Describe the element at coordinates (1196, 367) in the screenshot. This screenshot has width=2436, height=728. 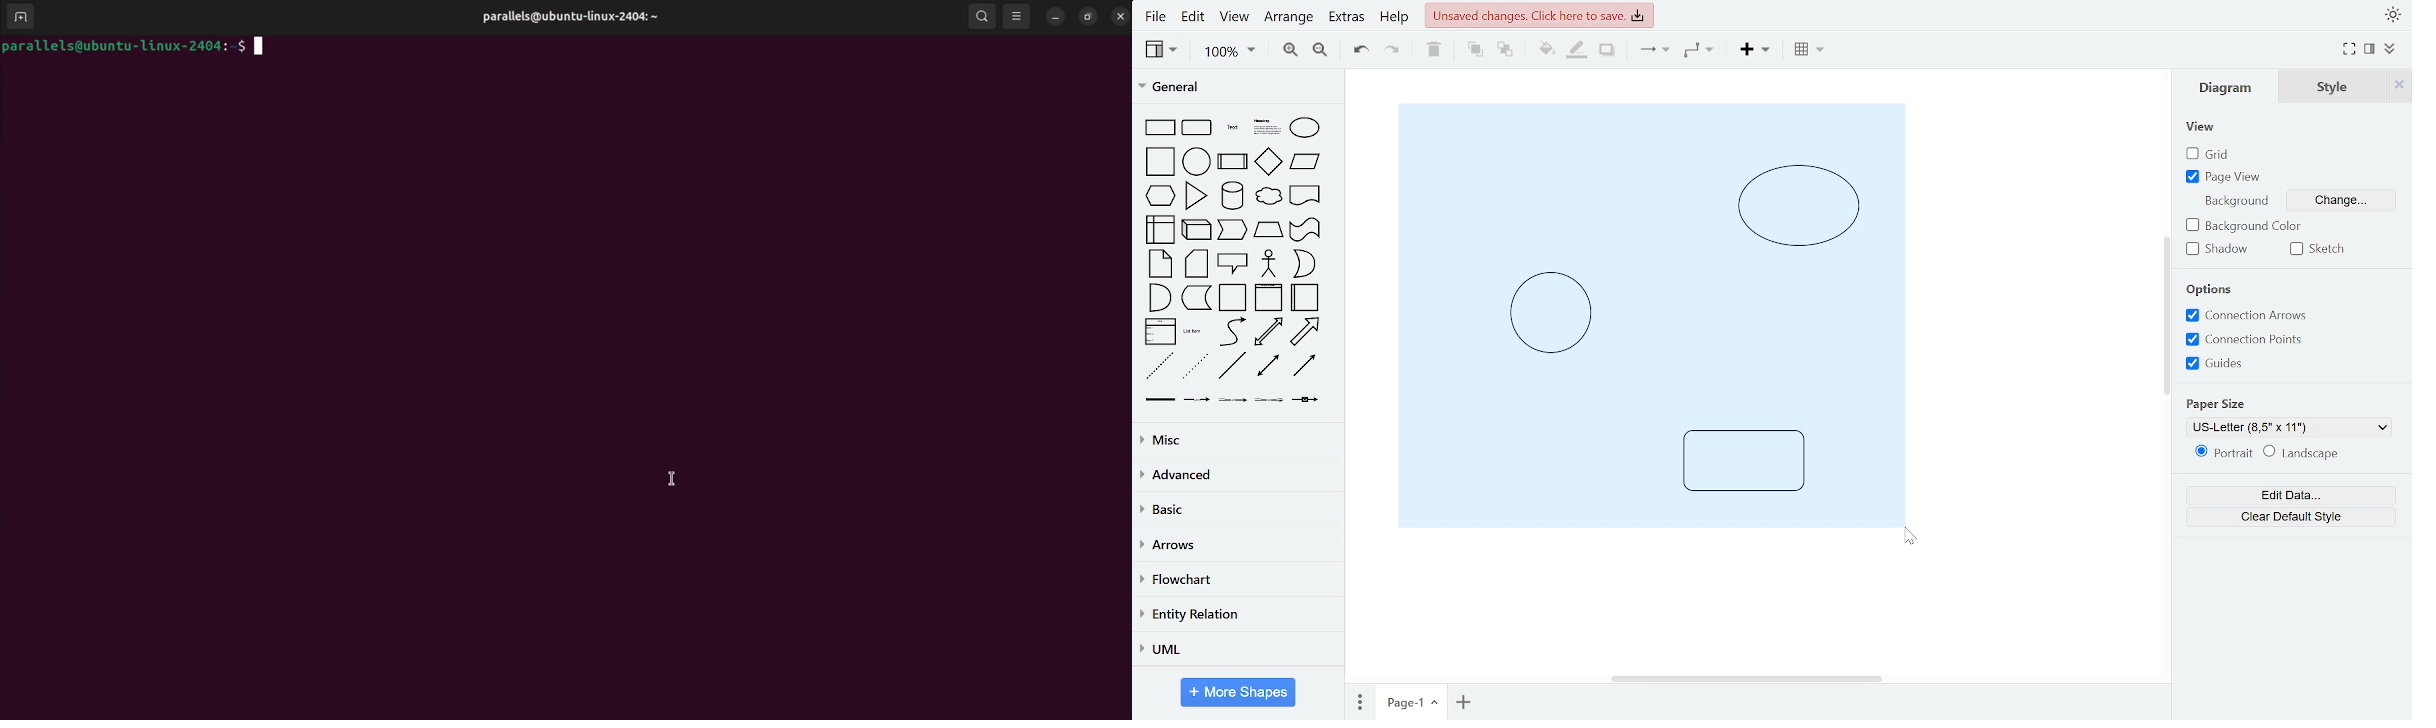
I see `dotted line` at that location.